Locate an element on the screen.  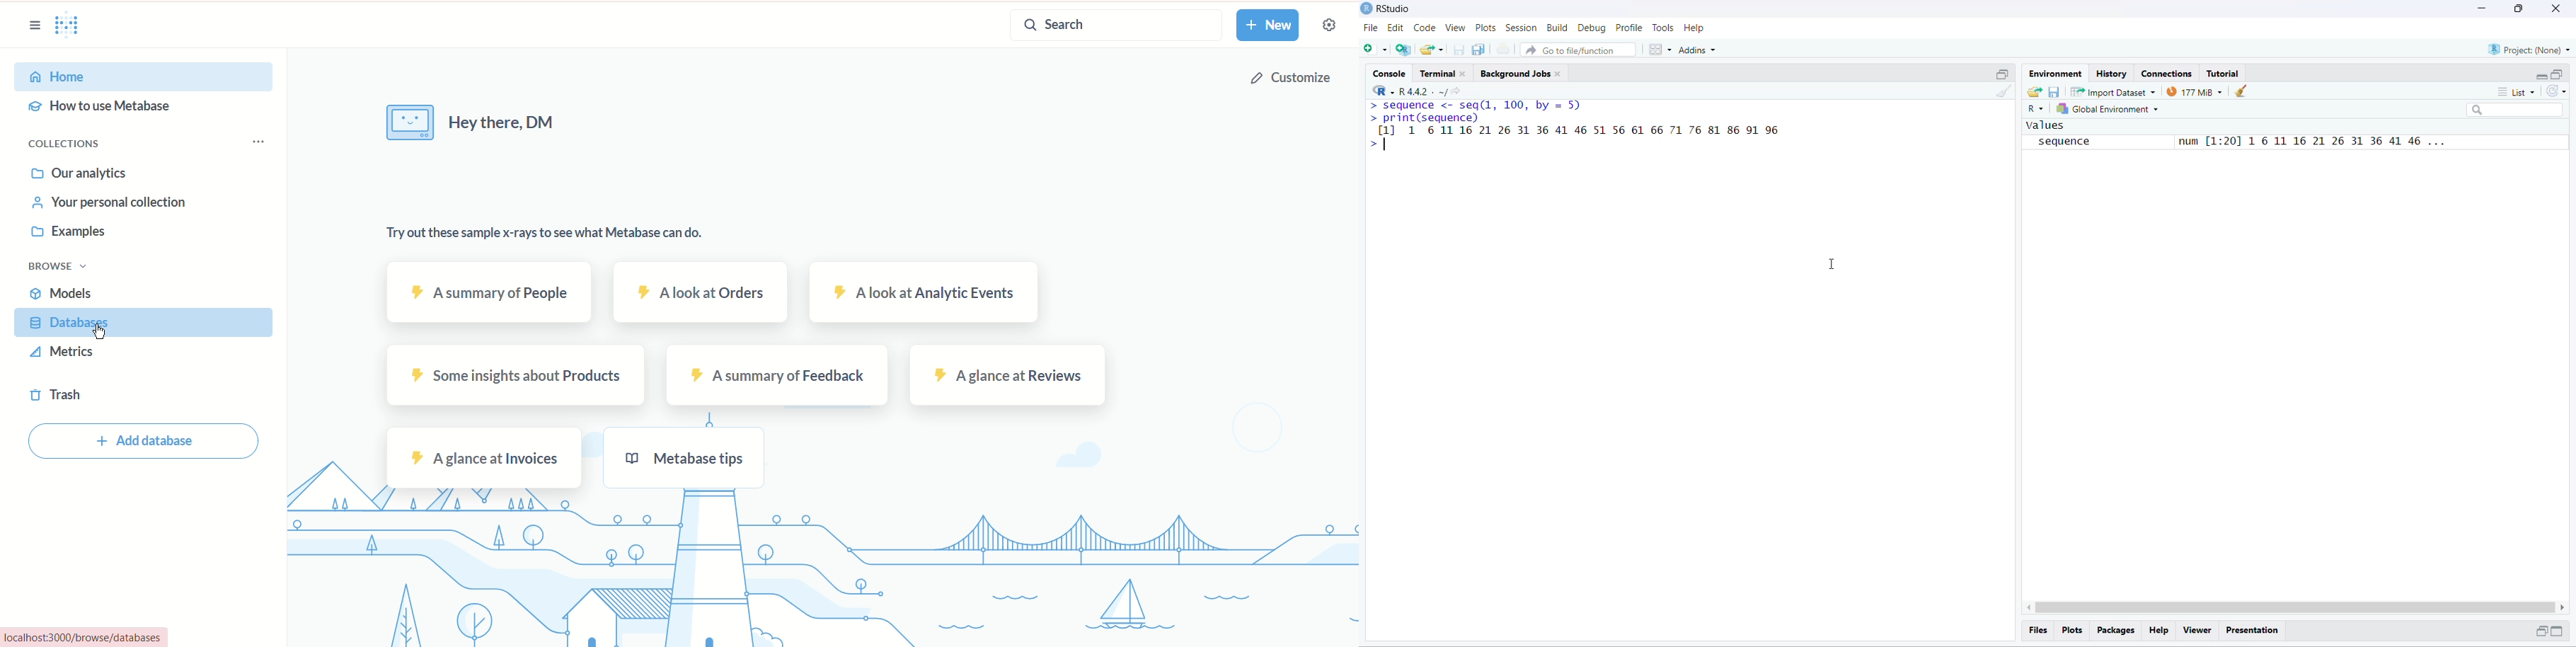
files is located at coordinates (2040, 630).